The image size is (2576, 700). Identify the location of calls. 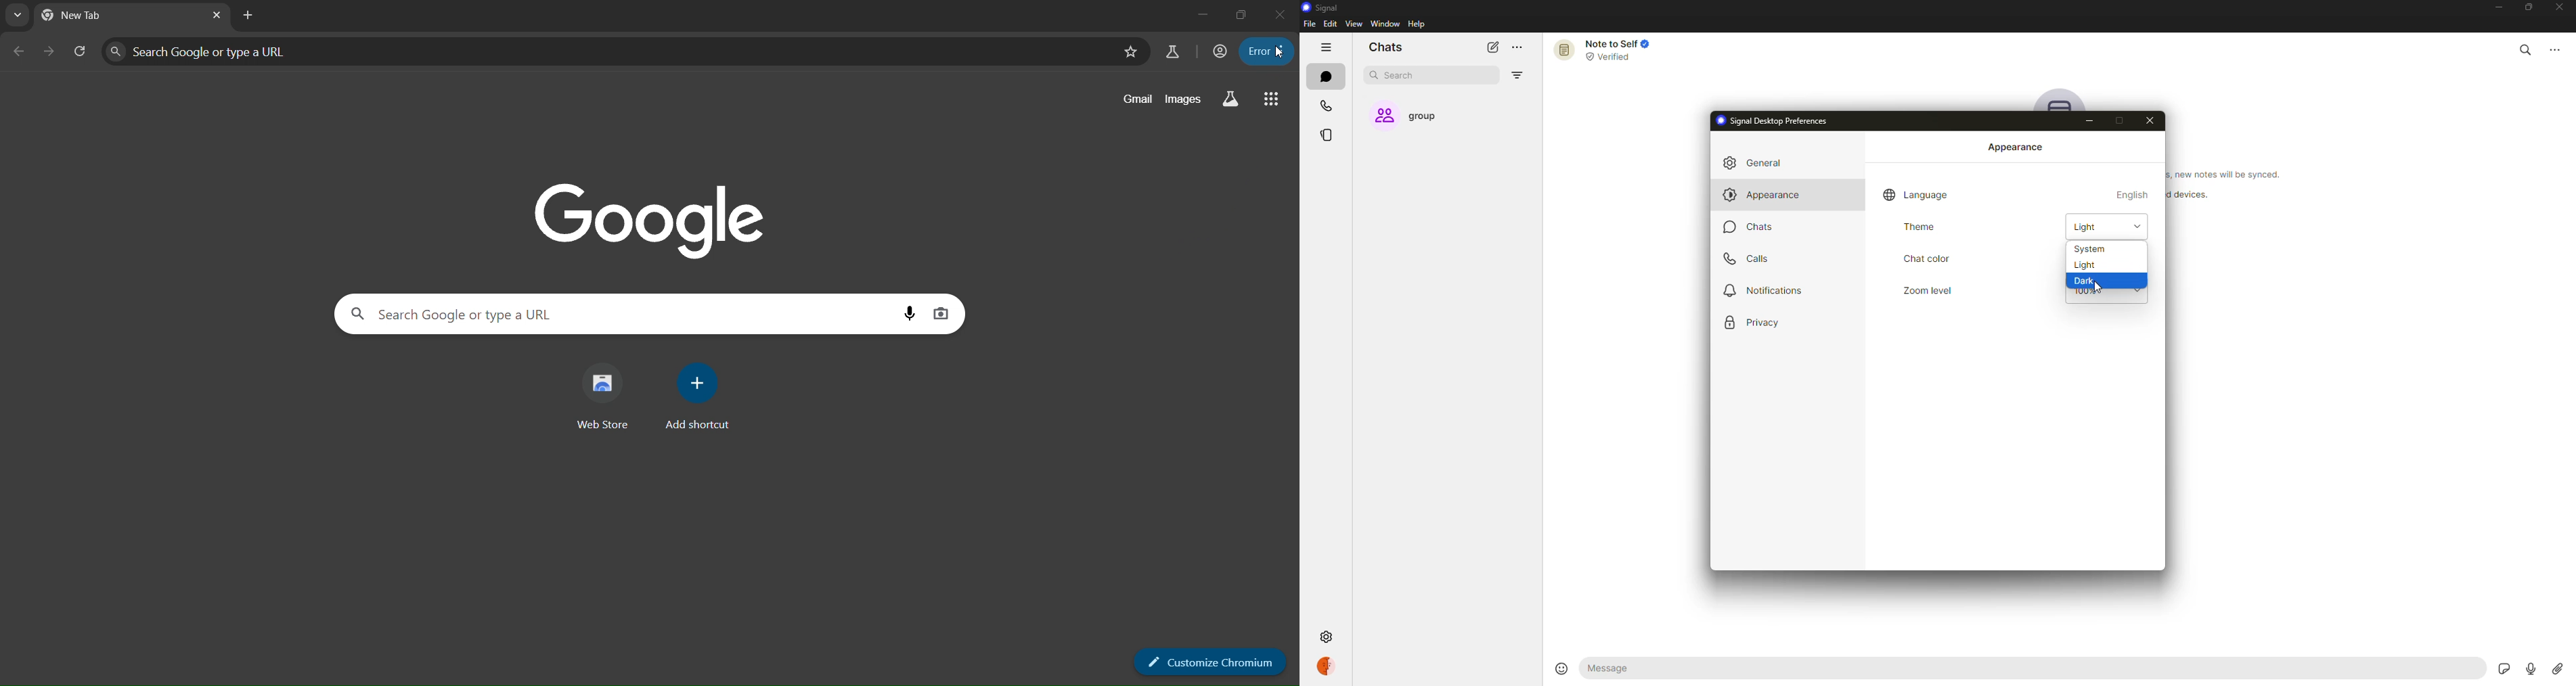
(1328, 107).